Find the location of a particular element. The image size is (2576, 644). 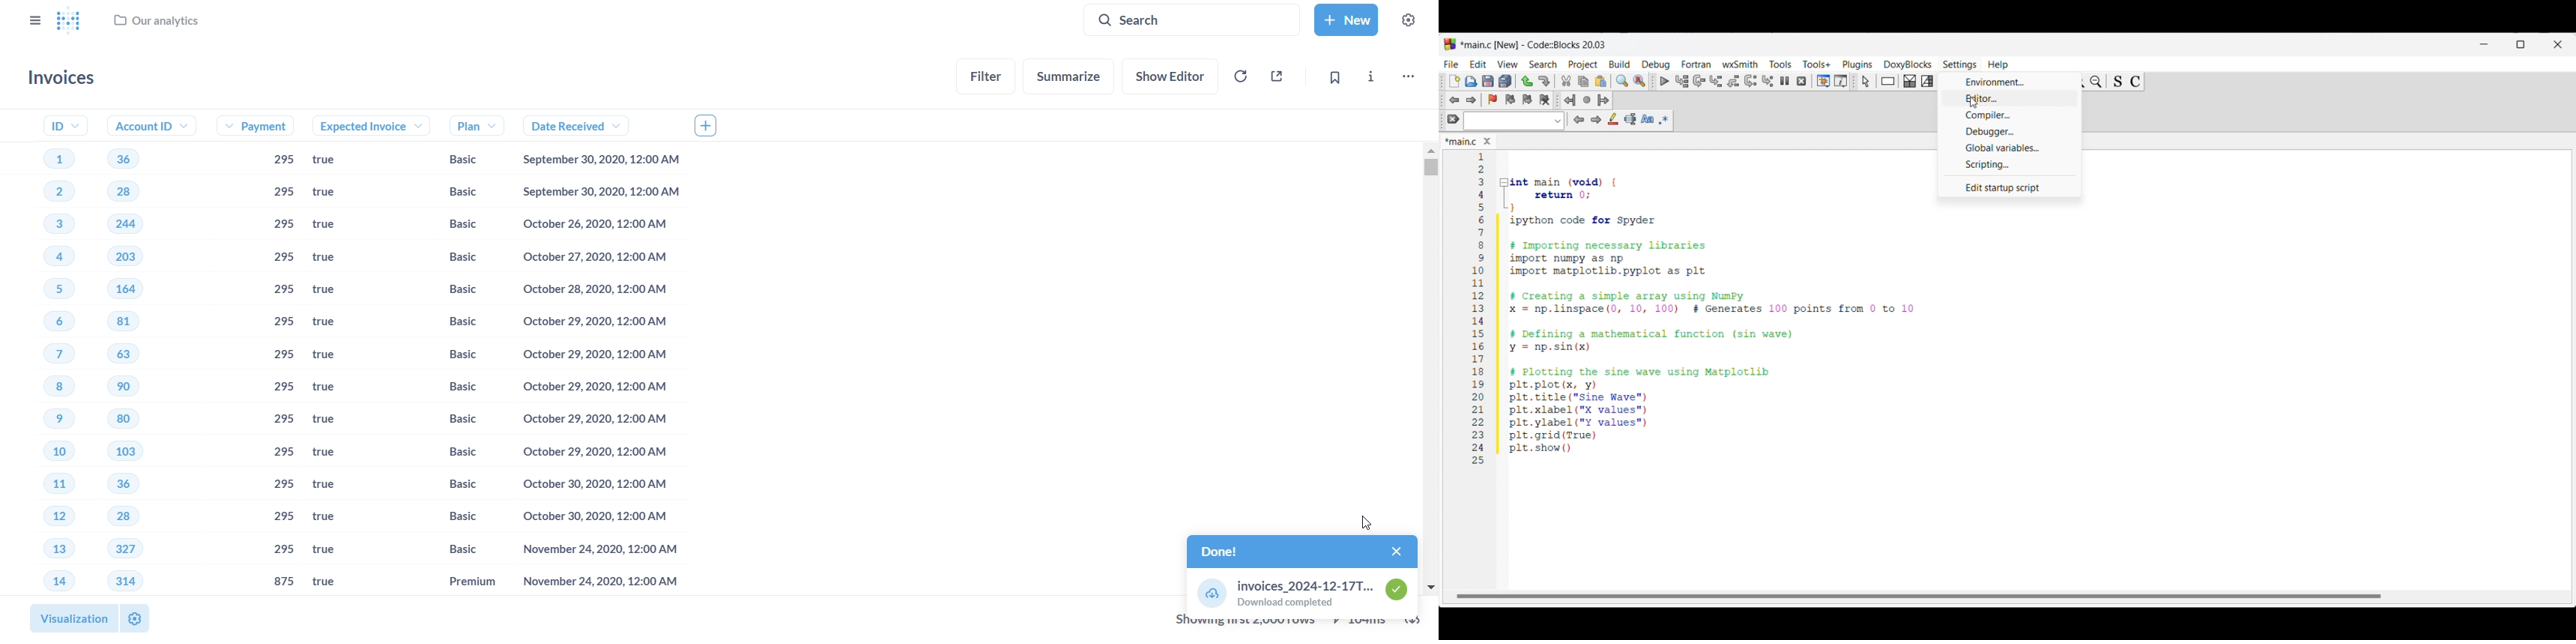

Previous is located at coordinates (1579, 120).